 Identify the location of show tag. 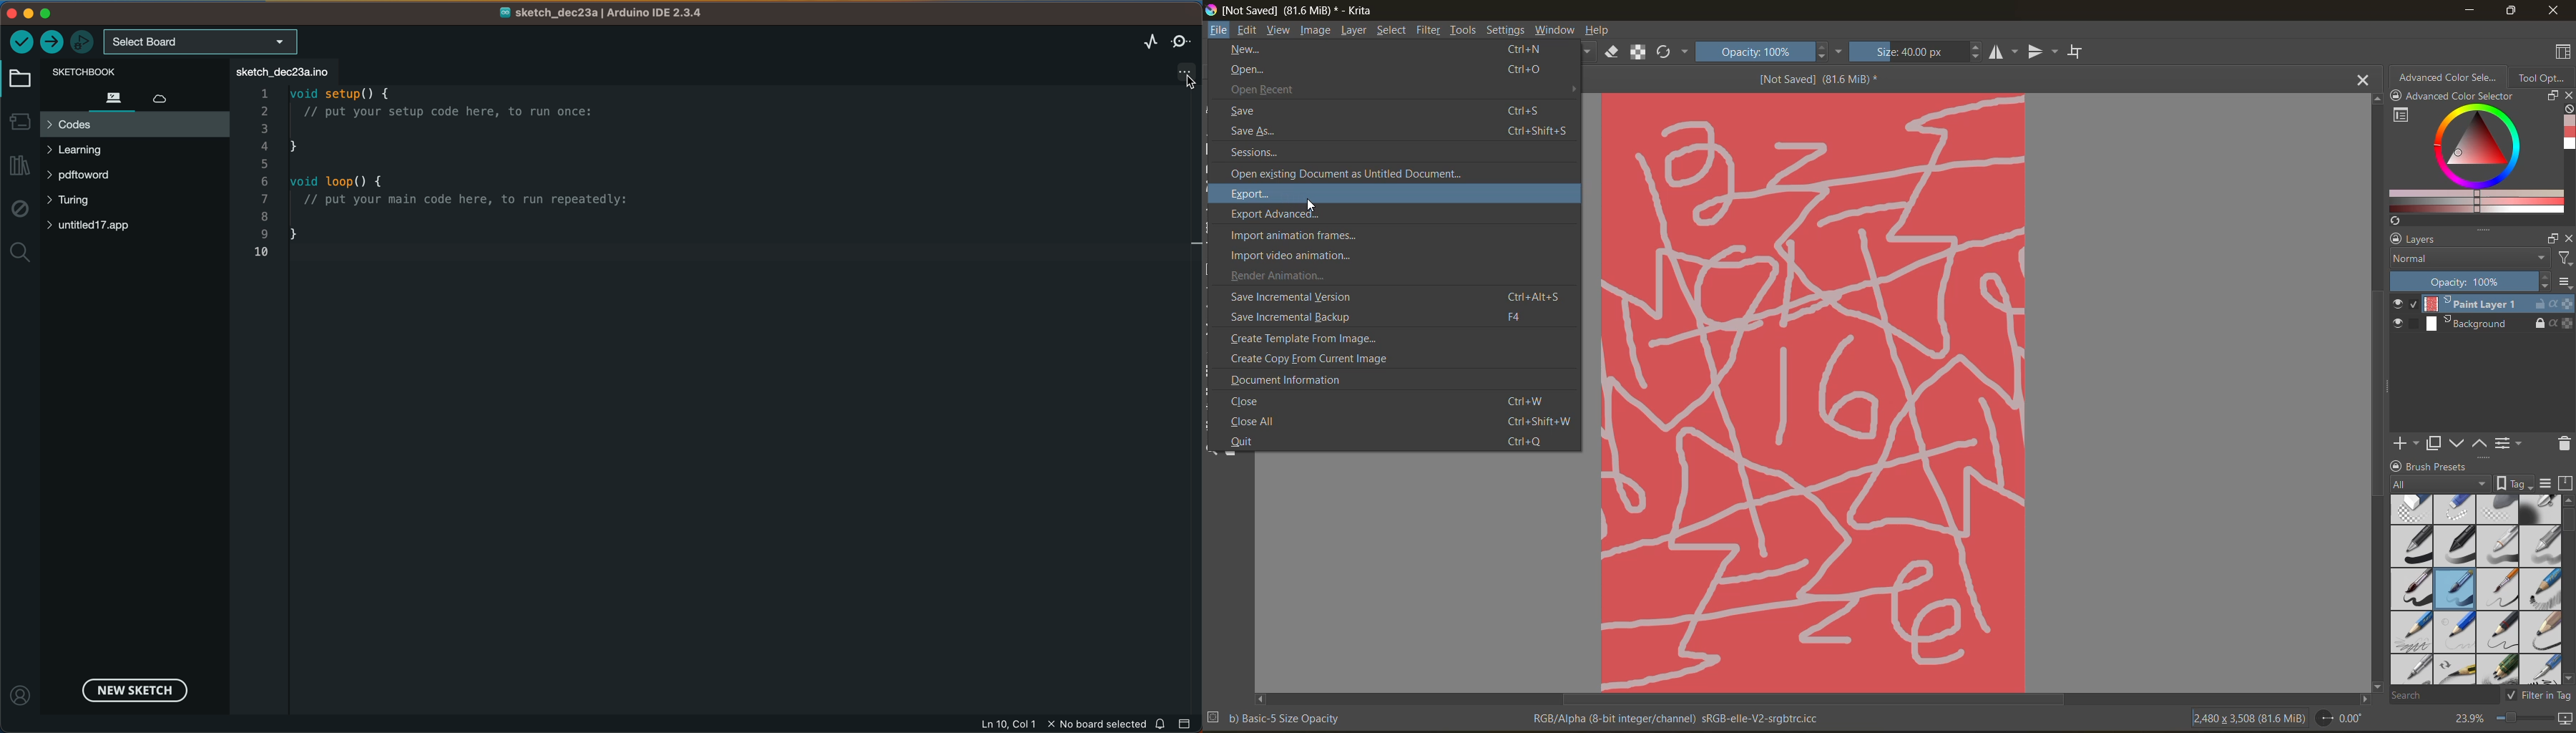
(2512, 482).